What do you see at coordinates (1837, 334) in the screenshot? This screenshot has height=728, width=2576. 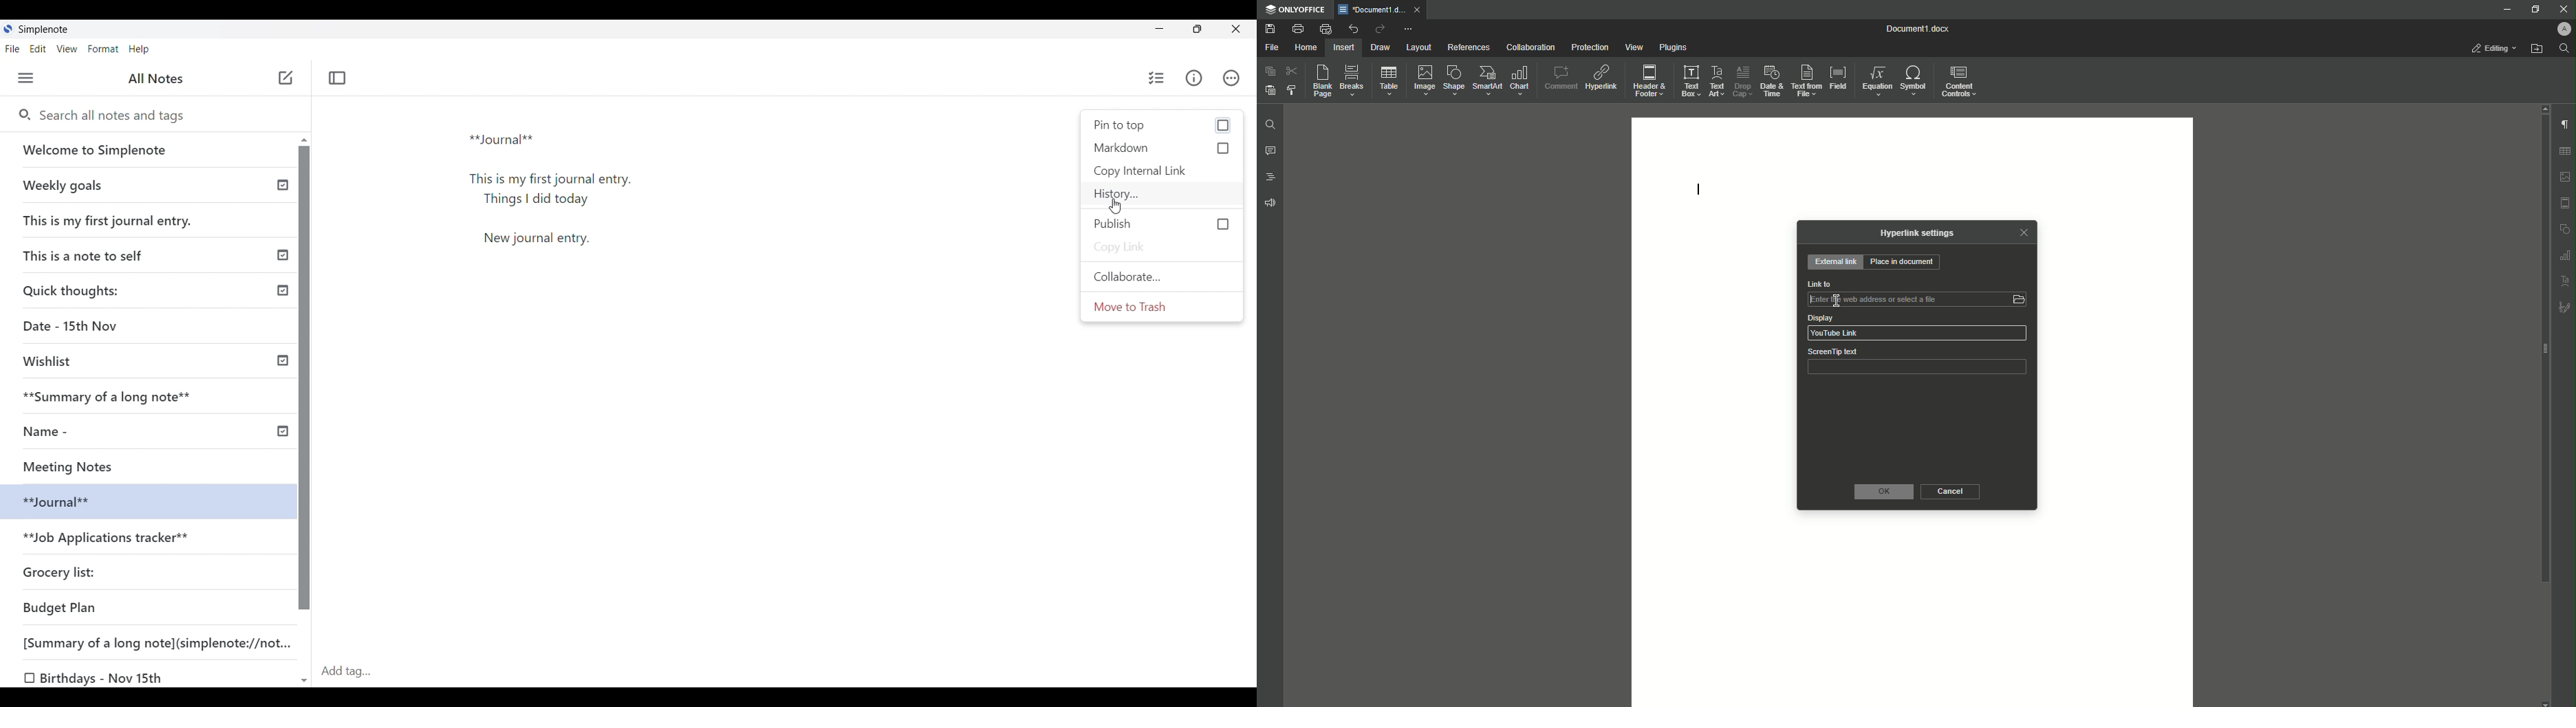 I see `YouTube Link` at bounding box center [1837, 334].